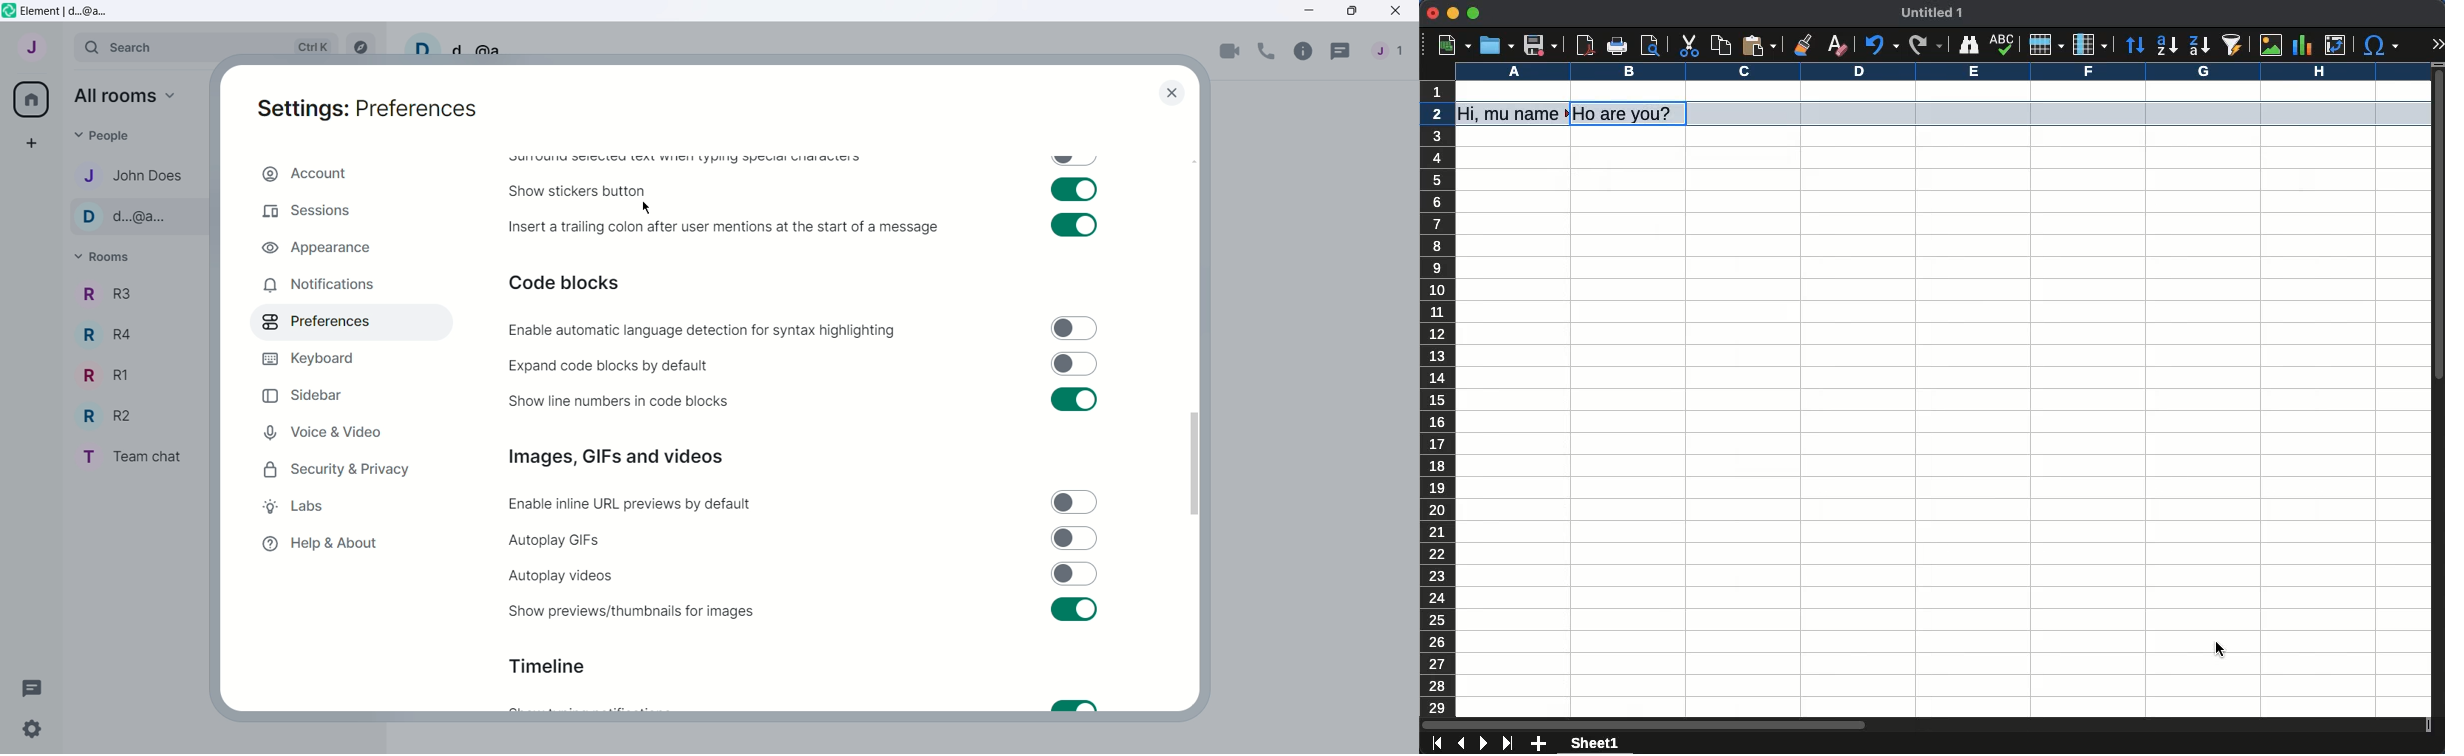  What do you see at coordinates (140, 176) in the screenshot?
I see `John Does - Contact name` at bounding box center [140, 176].